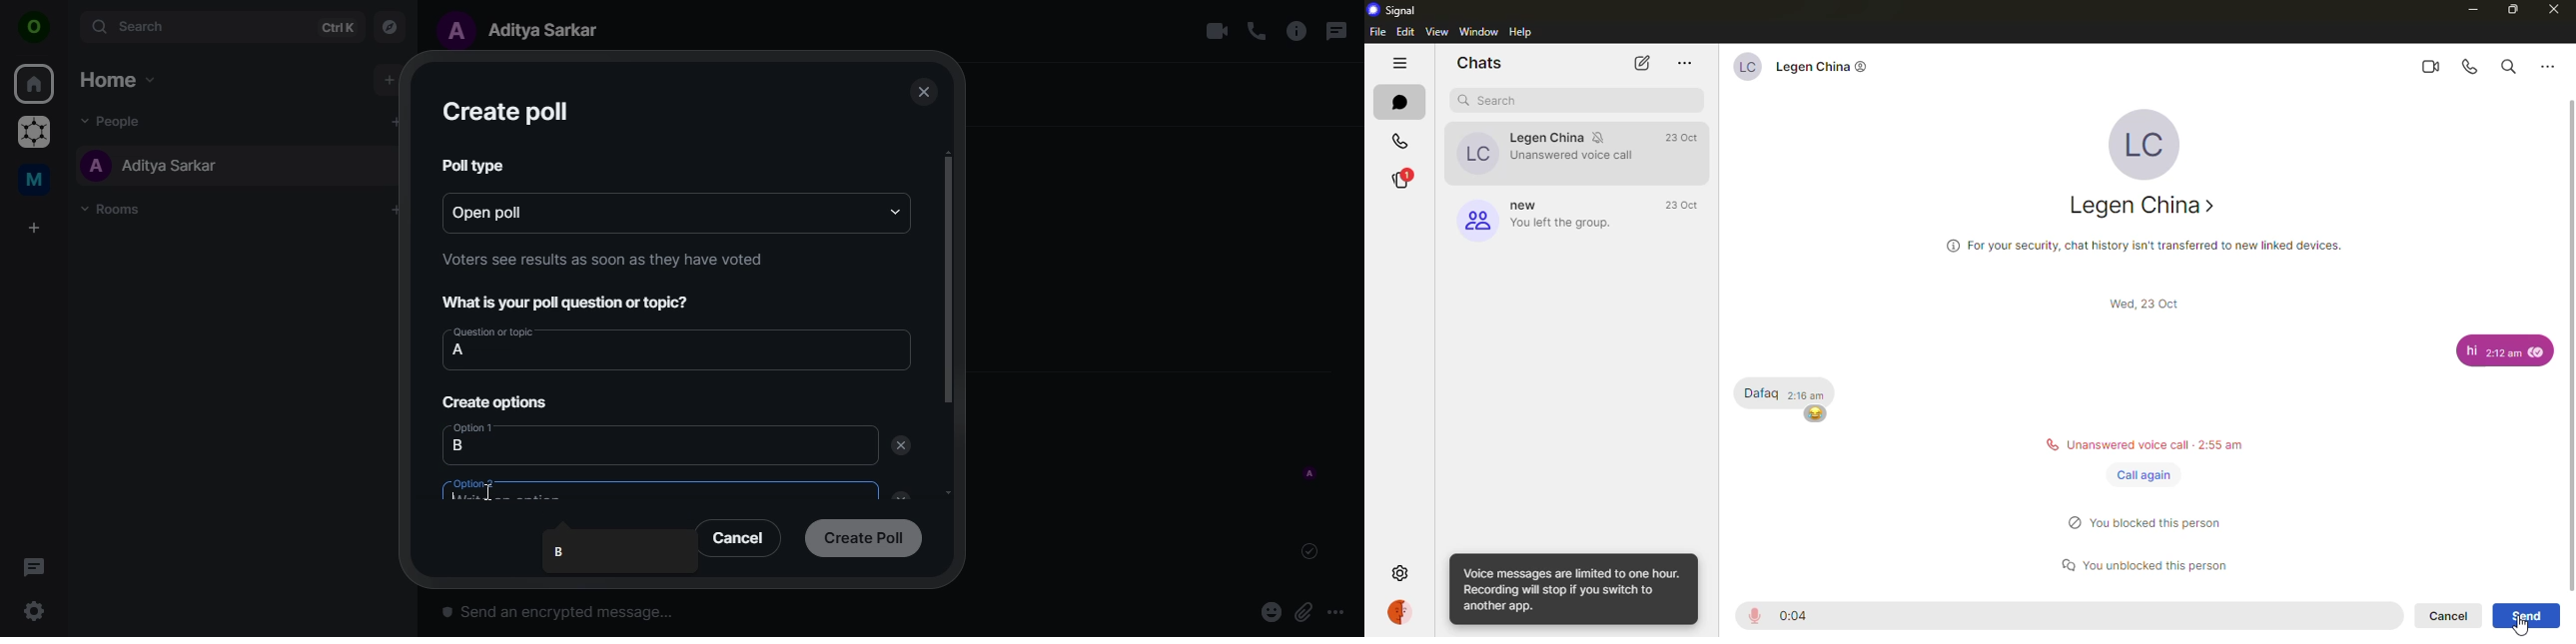 The image size is (2576, 644). Describe the element at coordinates (1685, 138) in the screenshot. I see `time` at that location.